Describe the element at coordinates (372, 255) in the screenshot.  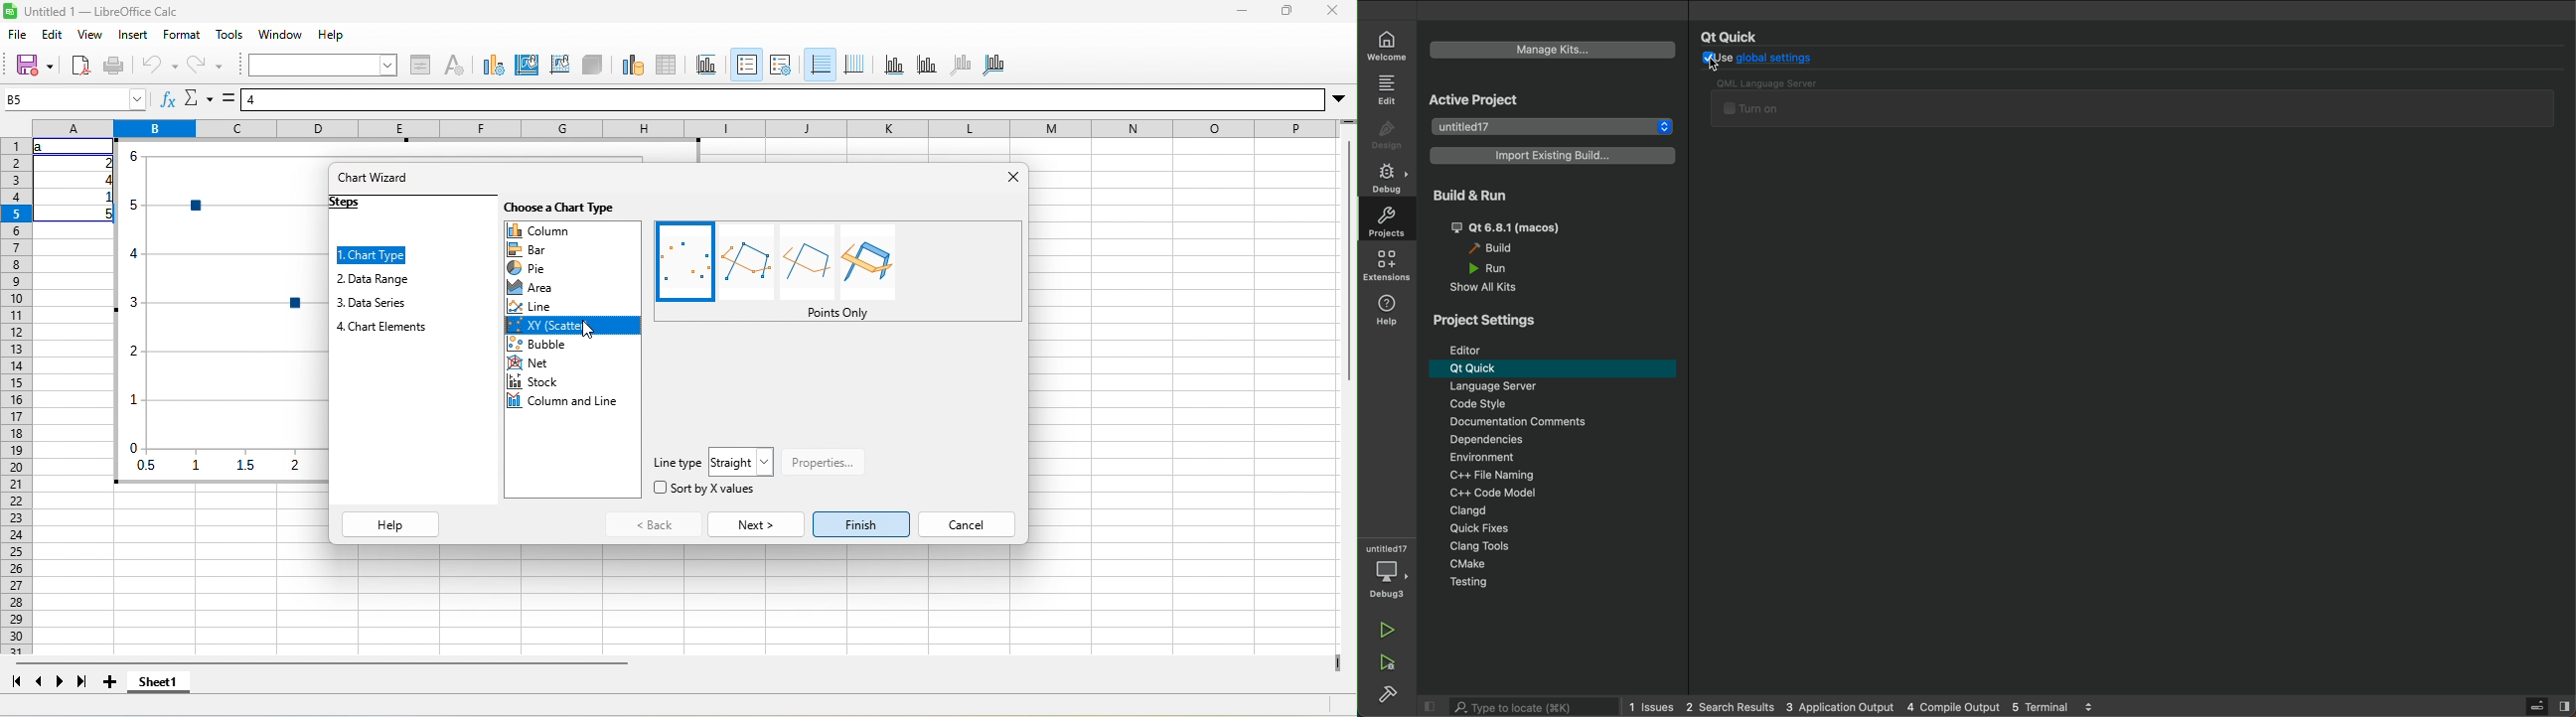
I see `chart type` at that location.